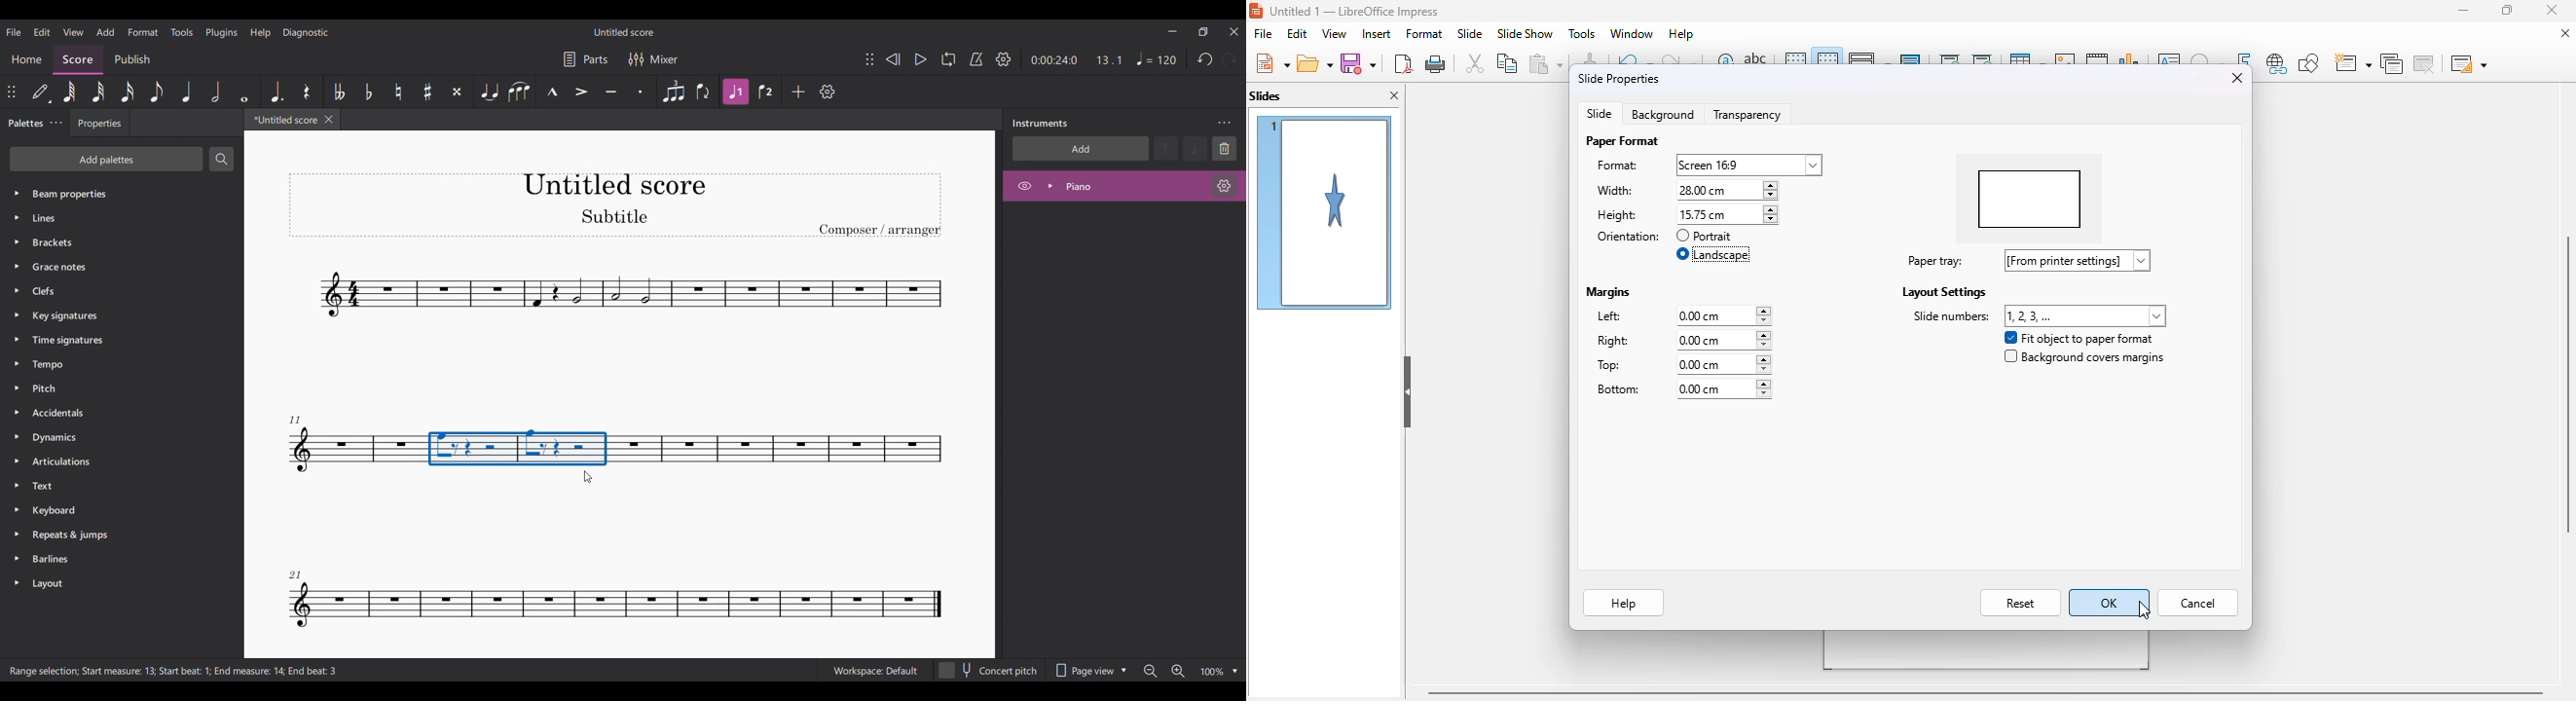 Image resolution: width=2576 pixels, height=728 pixels. What do you see at coordinates (1271, 63) in the screenshot?
I see `new` at bounding box center [1271, 63].